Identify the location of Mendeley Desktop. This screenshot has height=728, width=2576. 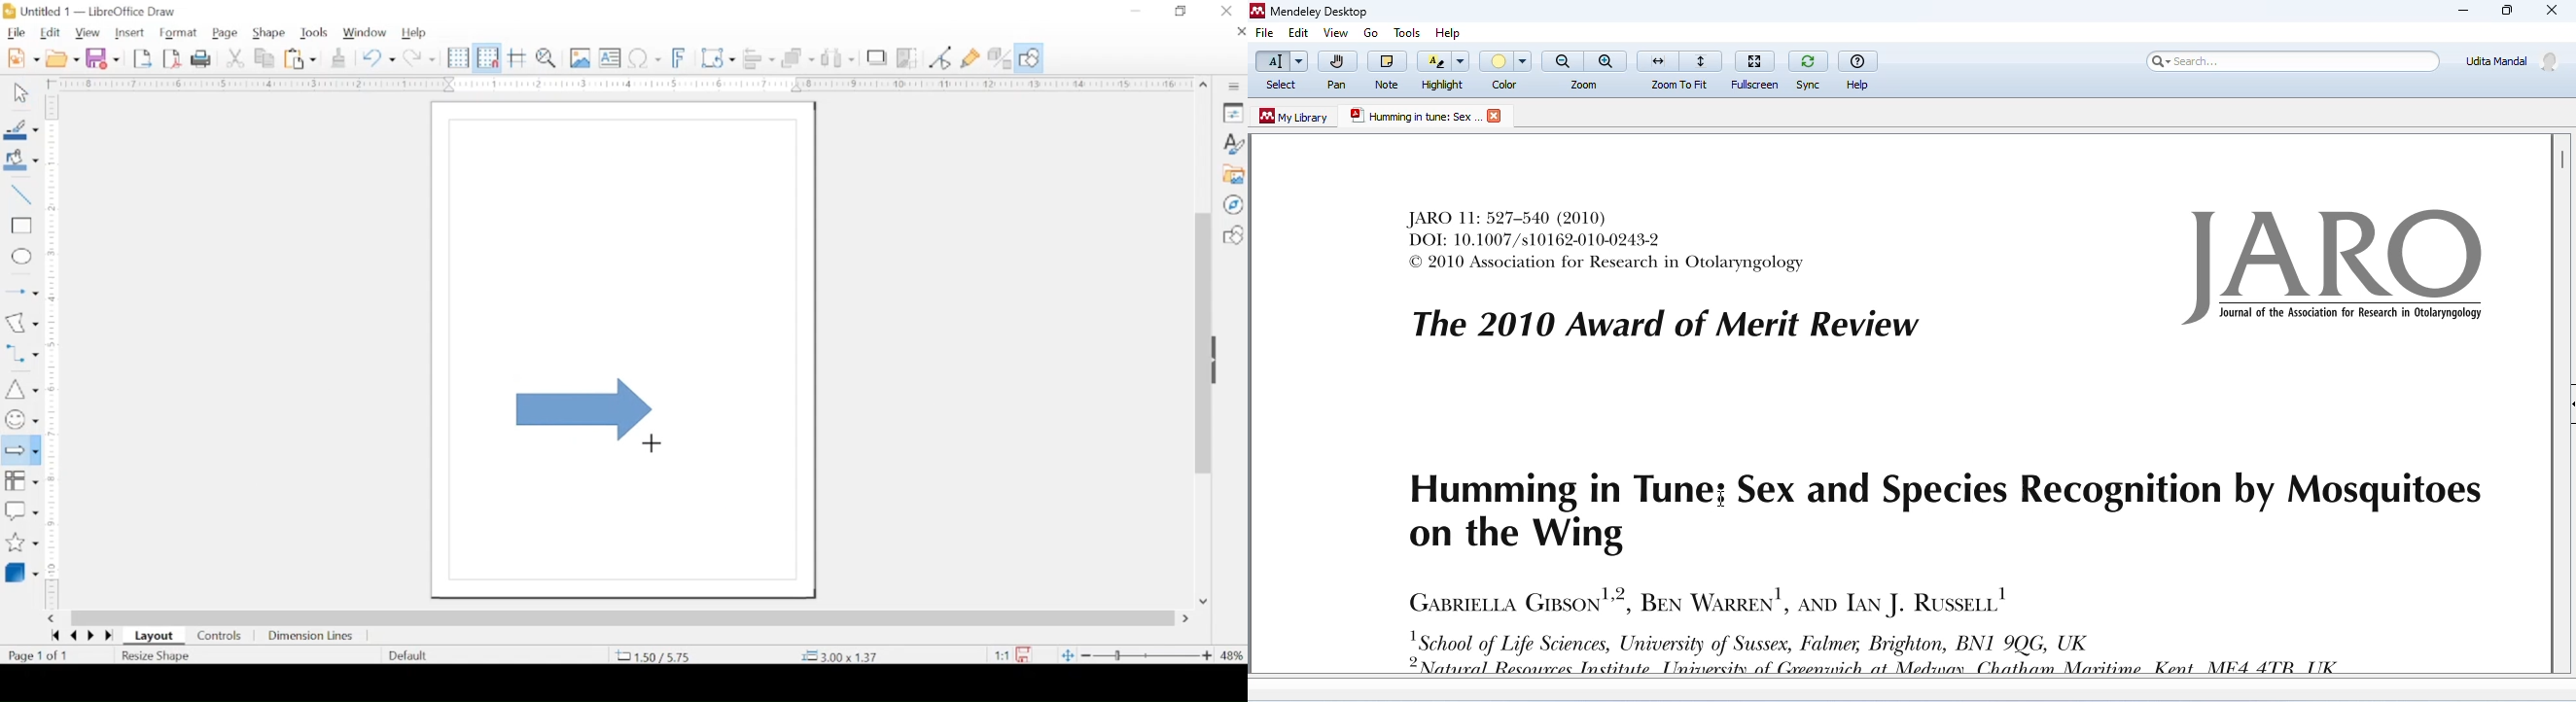
(1309, 13).